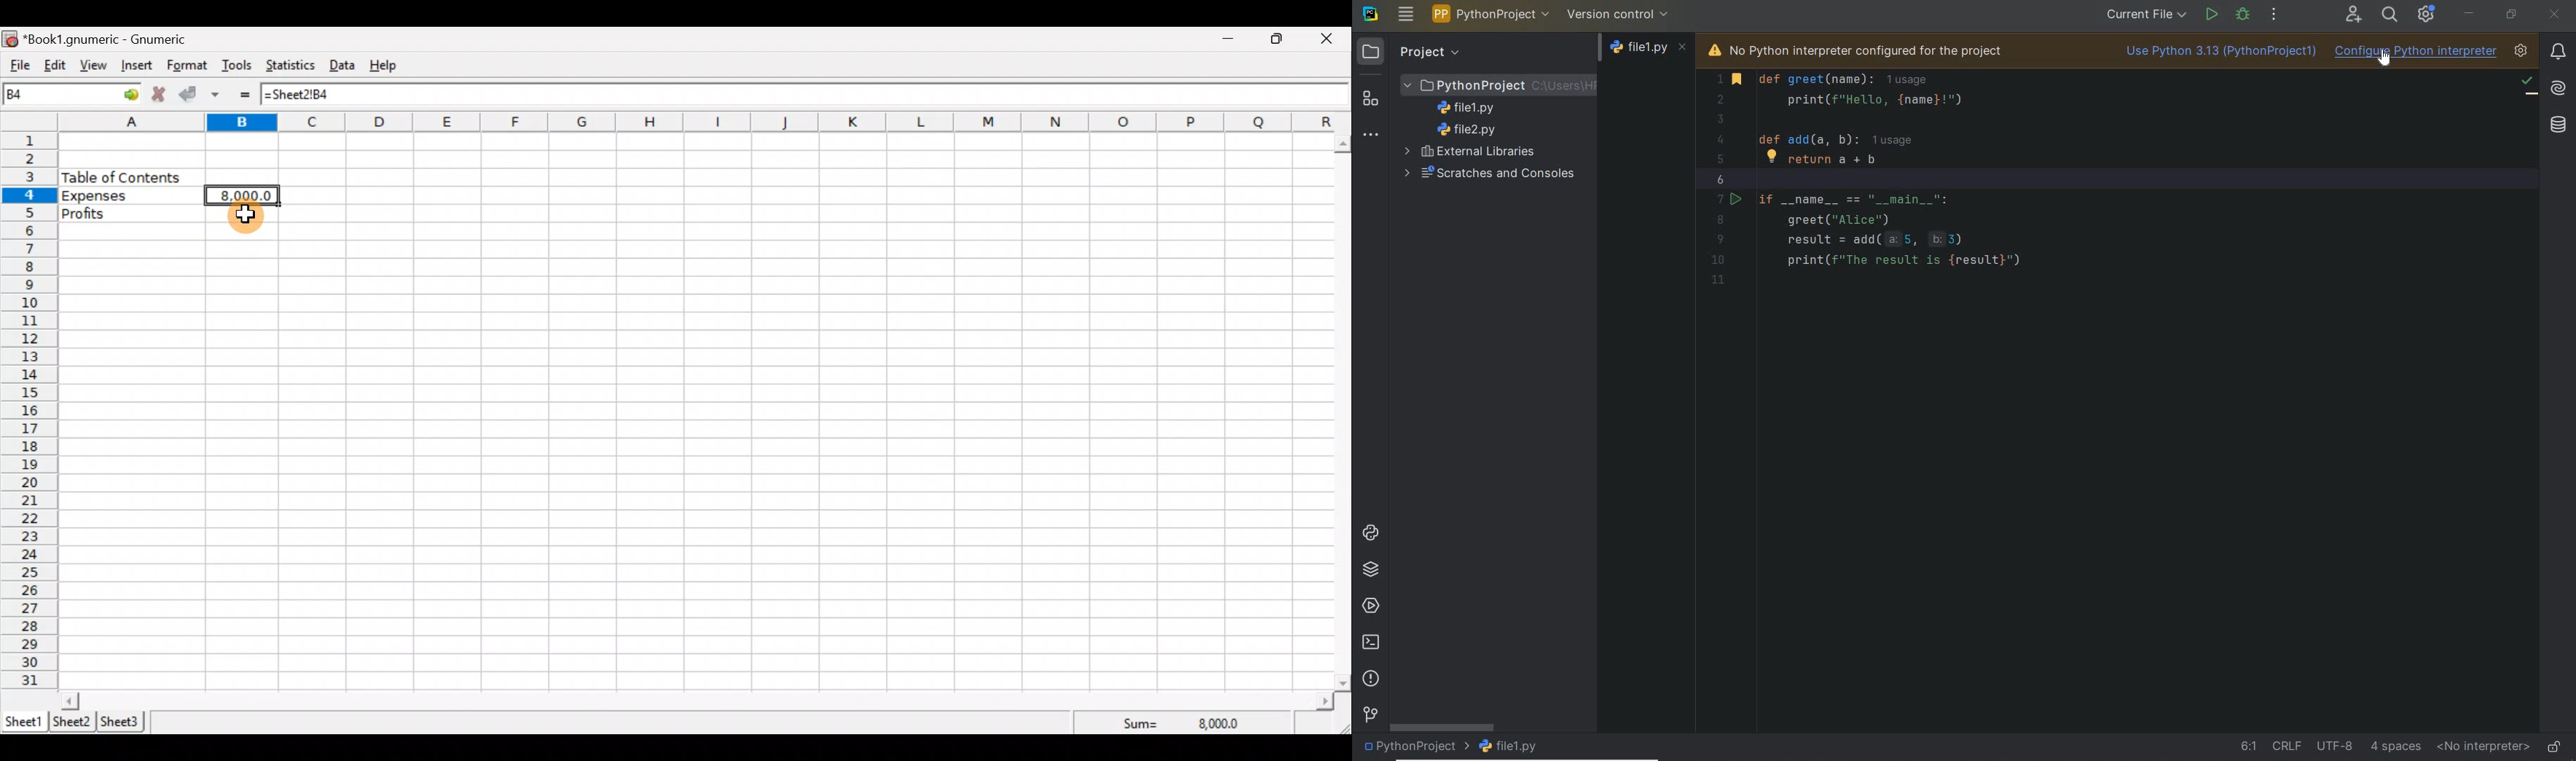 The image size is (2576, 784). I want to click on codes, so click(2064, 201).